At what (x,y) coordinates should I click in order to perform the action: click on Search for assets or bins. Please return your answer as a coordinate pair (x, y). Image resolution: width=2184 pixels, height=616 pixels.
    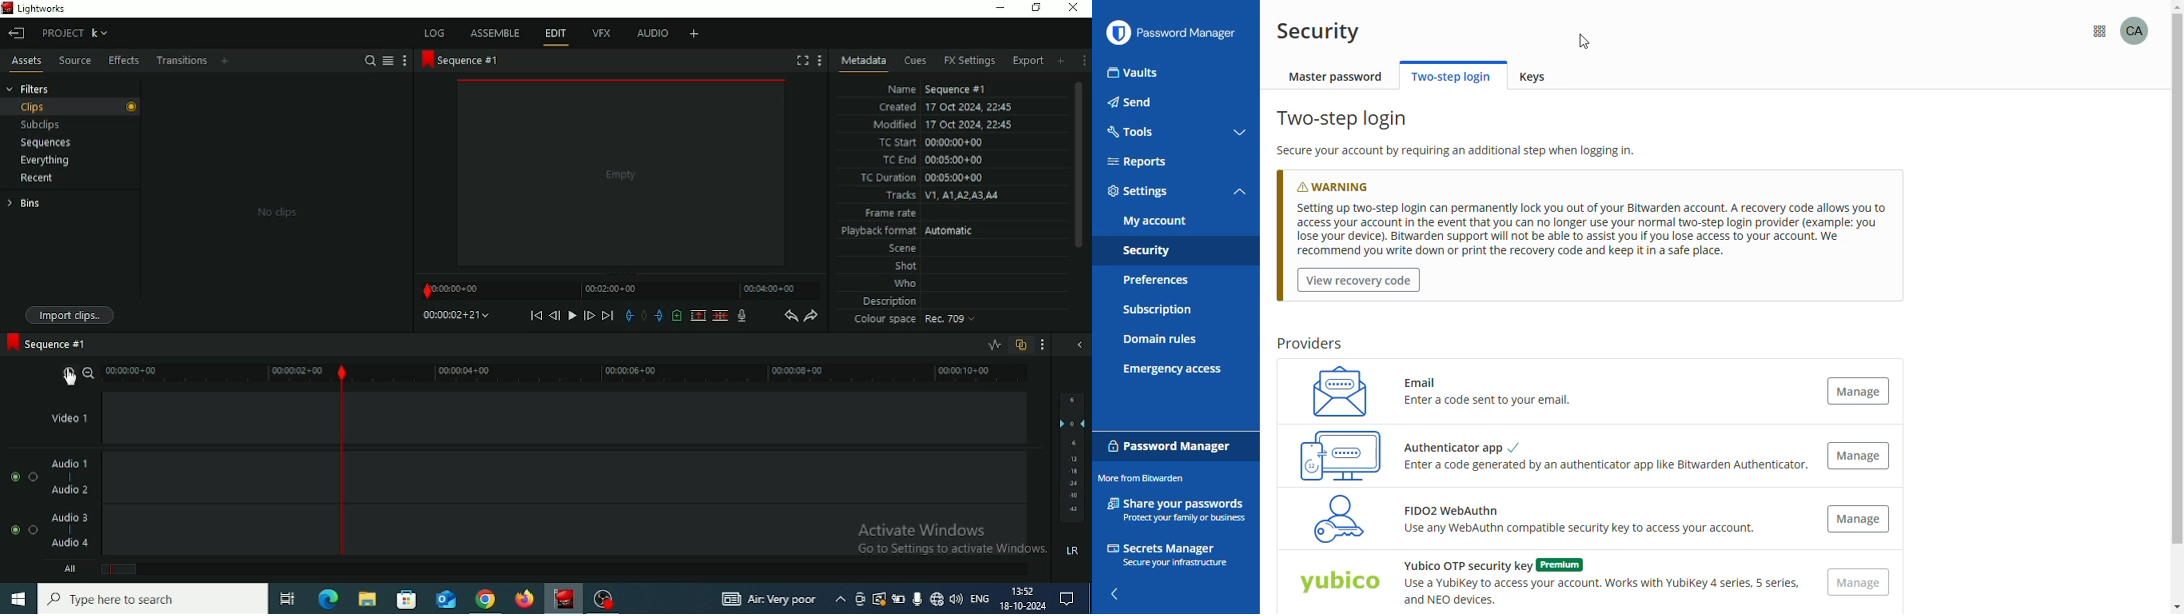
    Looking at the image, I should click on (370, 61).